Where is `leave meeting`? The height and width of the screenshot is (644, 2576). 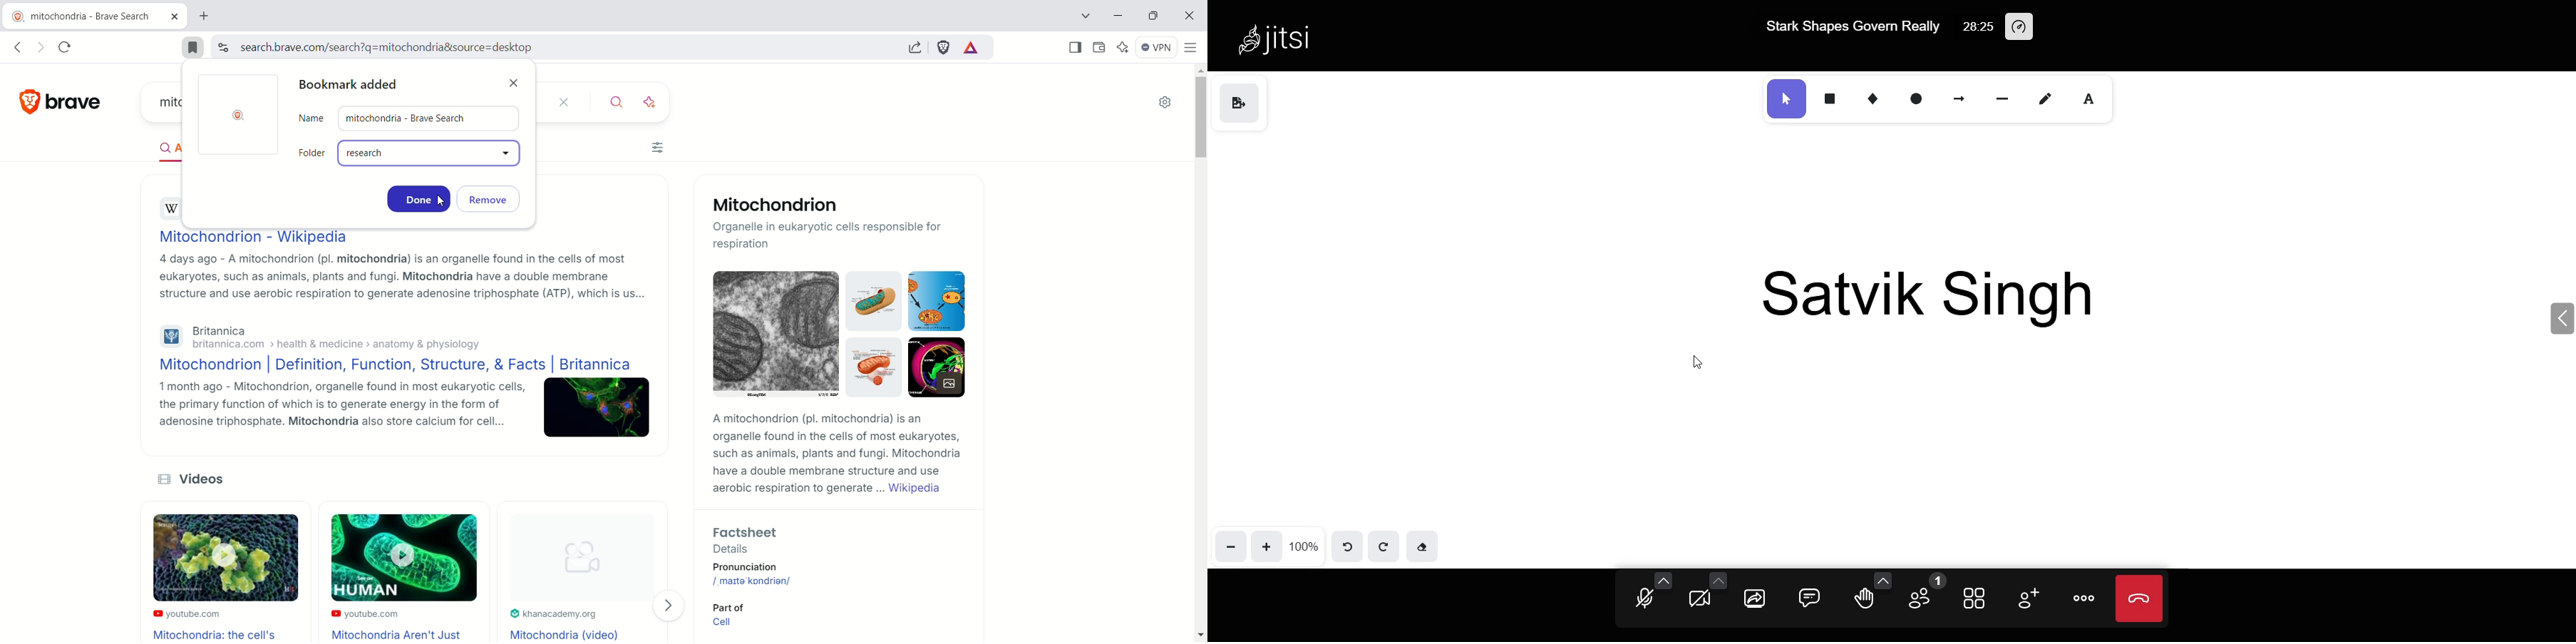
leave meeting is located at coordinates (2139, 598).